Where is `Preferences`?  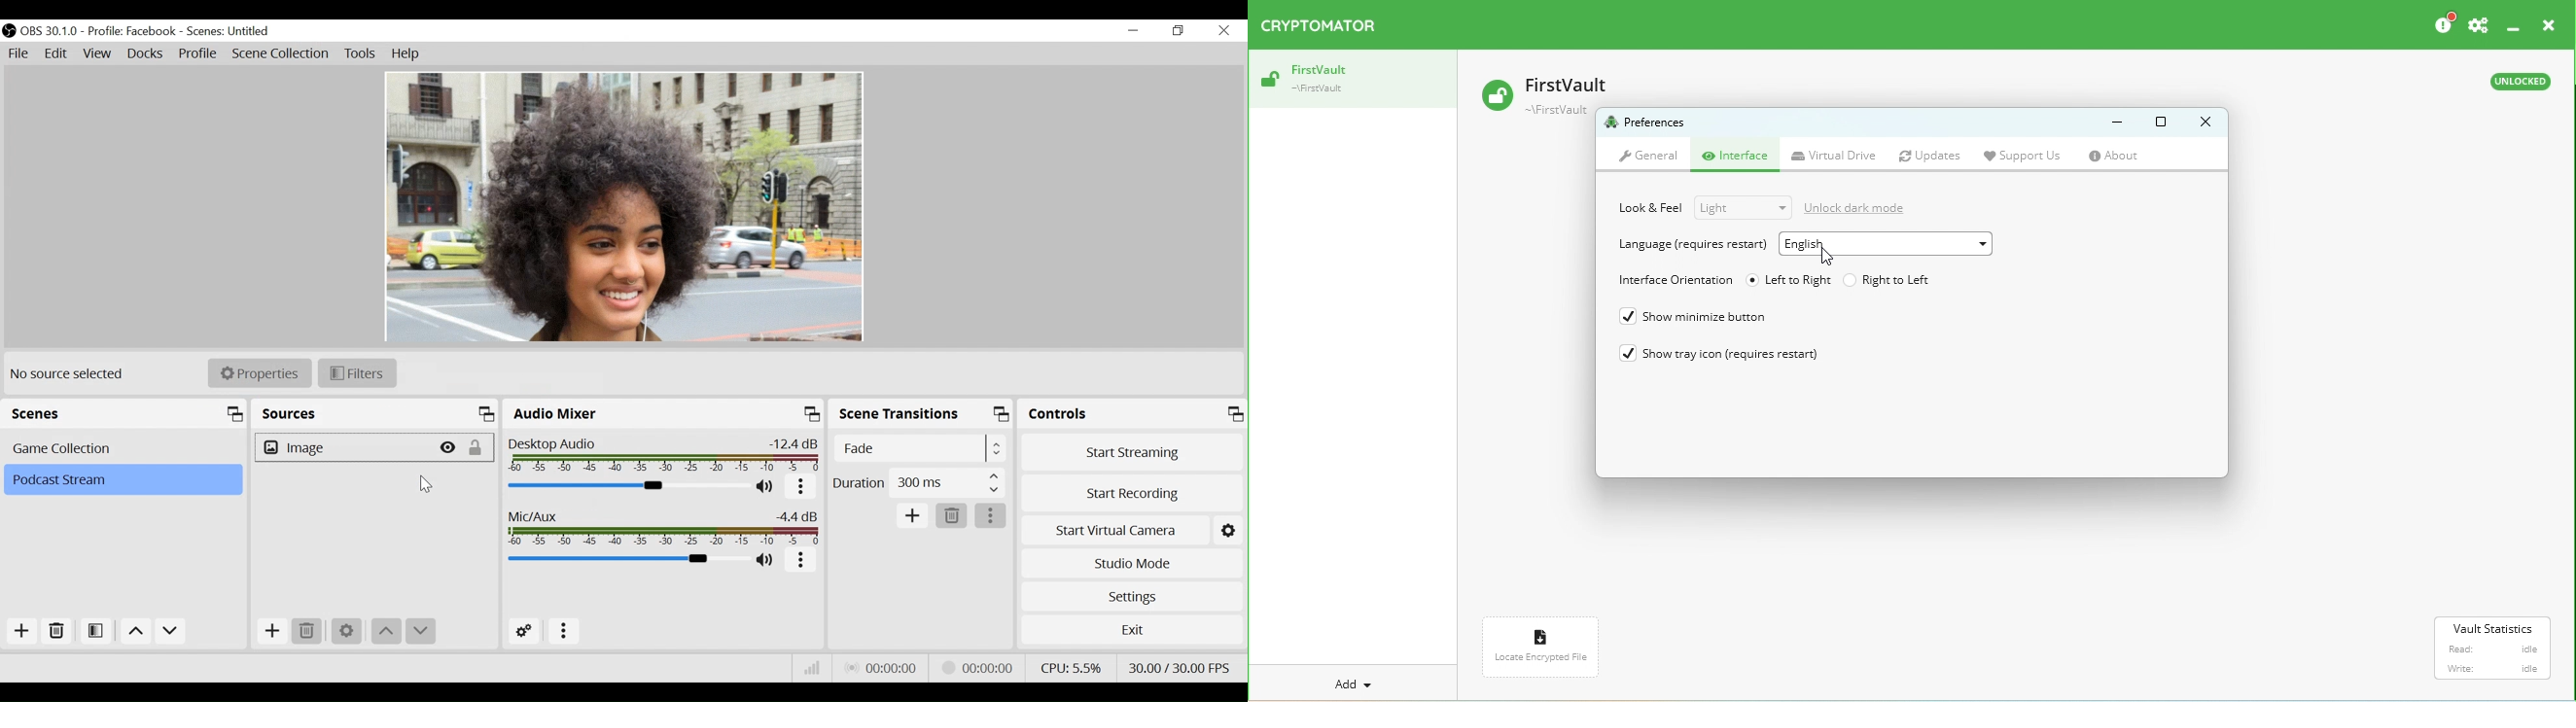 Preferences is located at coordinates (2479, 25).